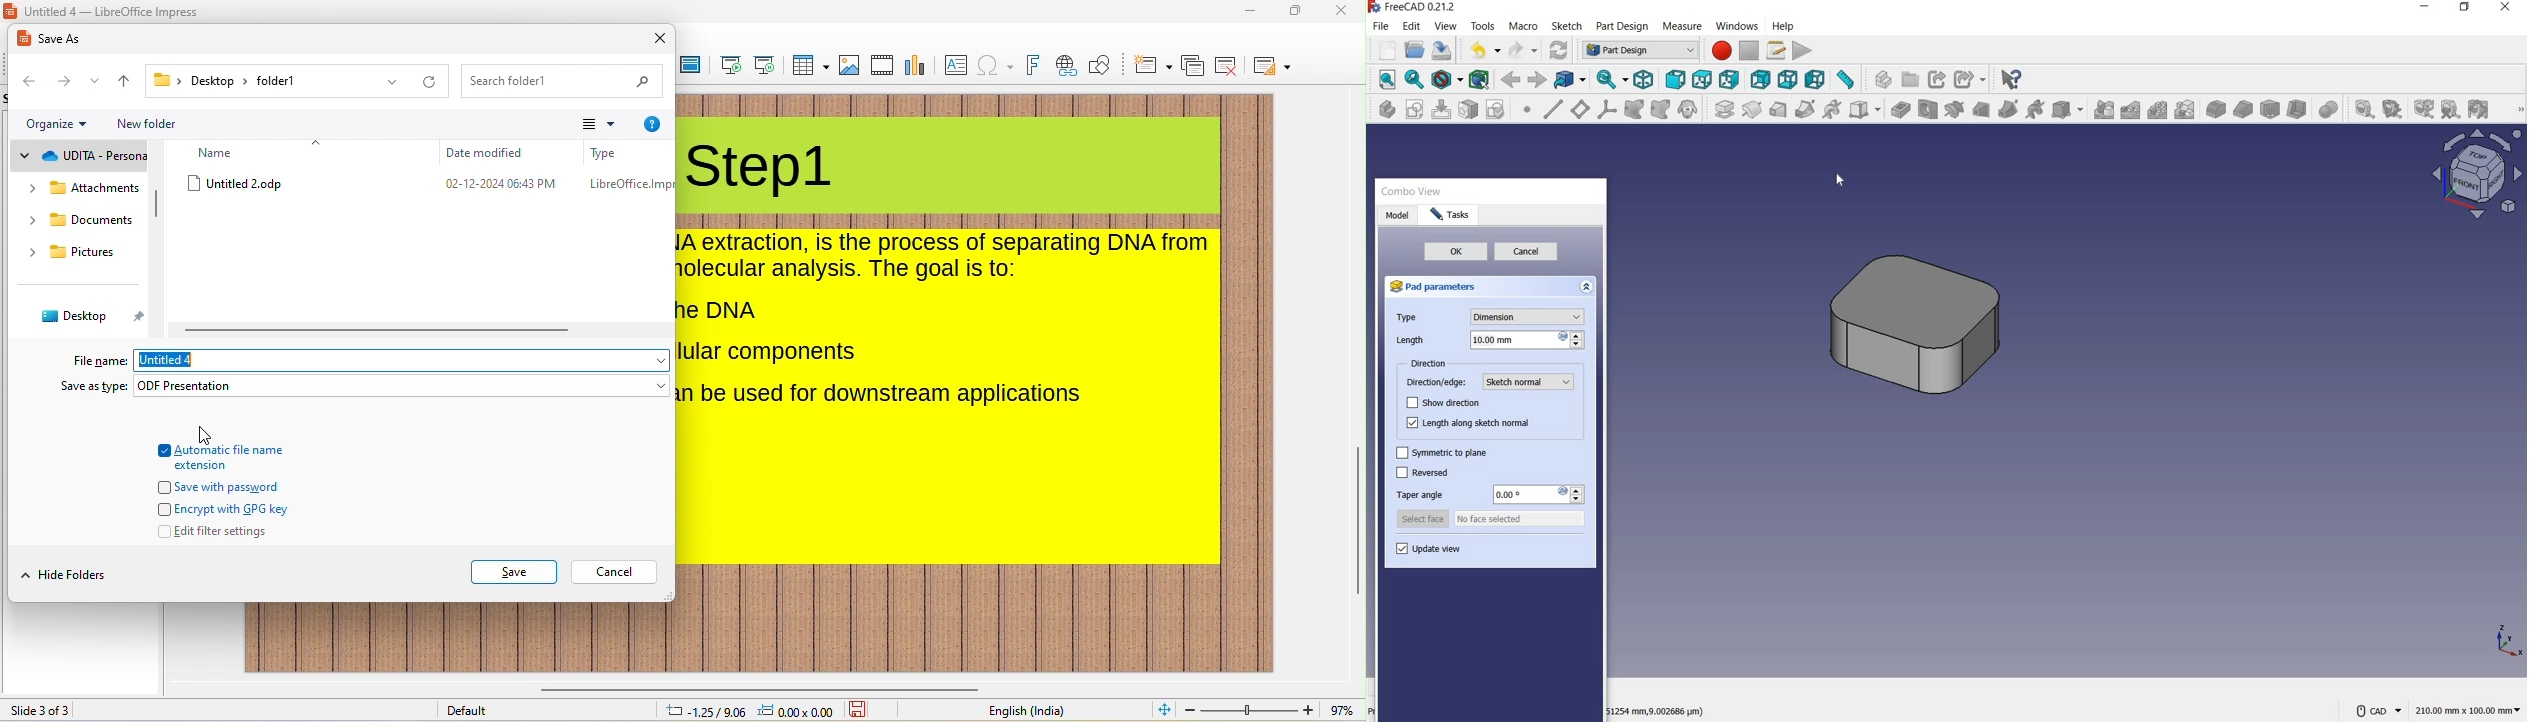 This screenshot has height=728, width=2548. Describe the element at coordinates (1446, 26) in the screenshot. I see `view` at that location.